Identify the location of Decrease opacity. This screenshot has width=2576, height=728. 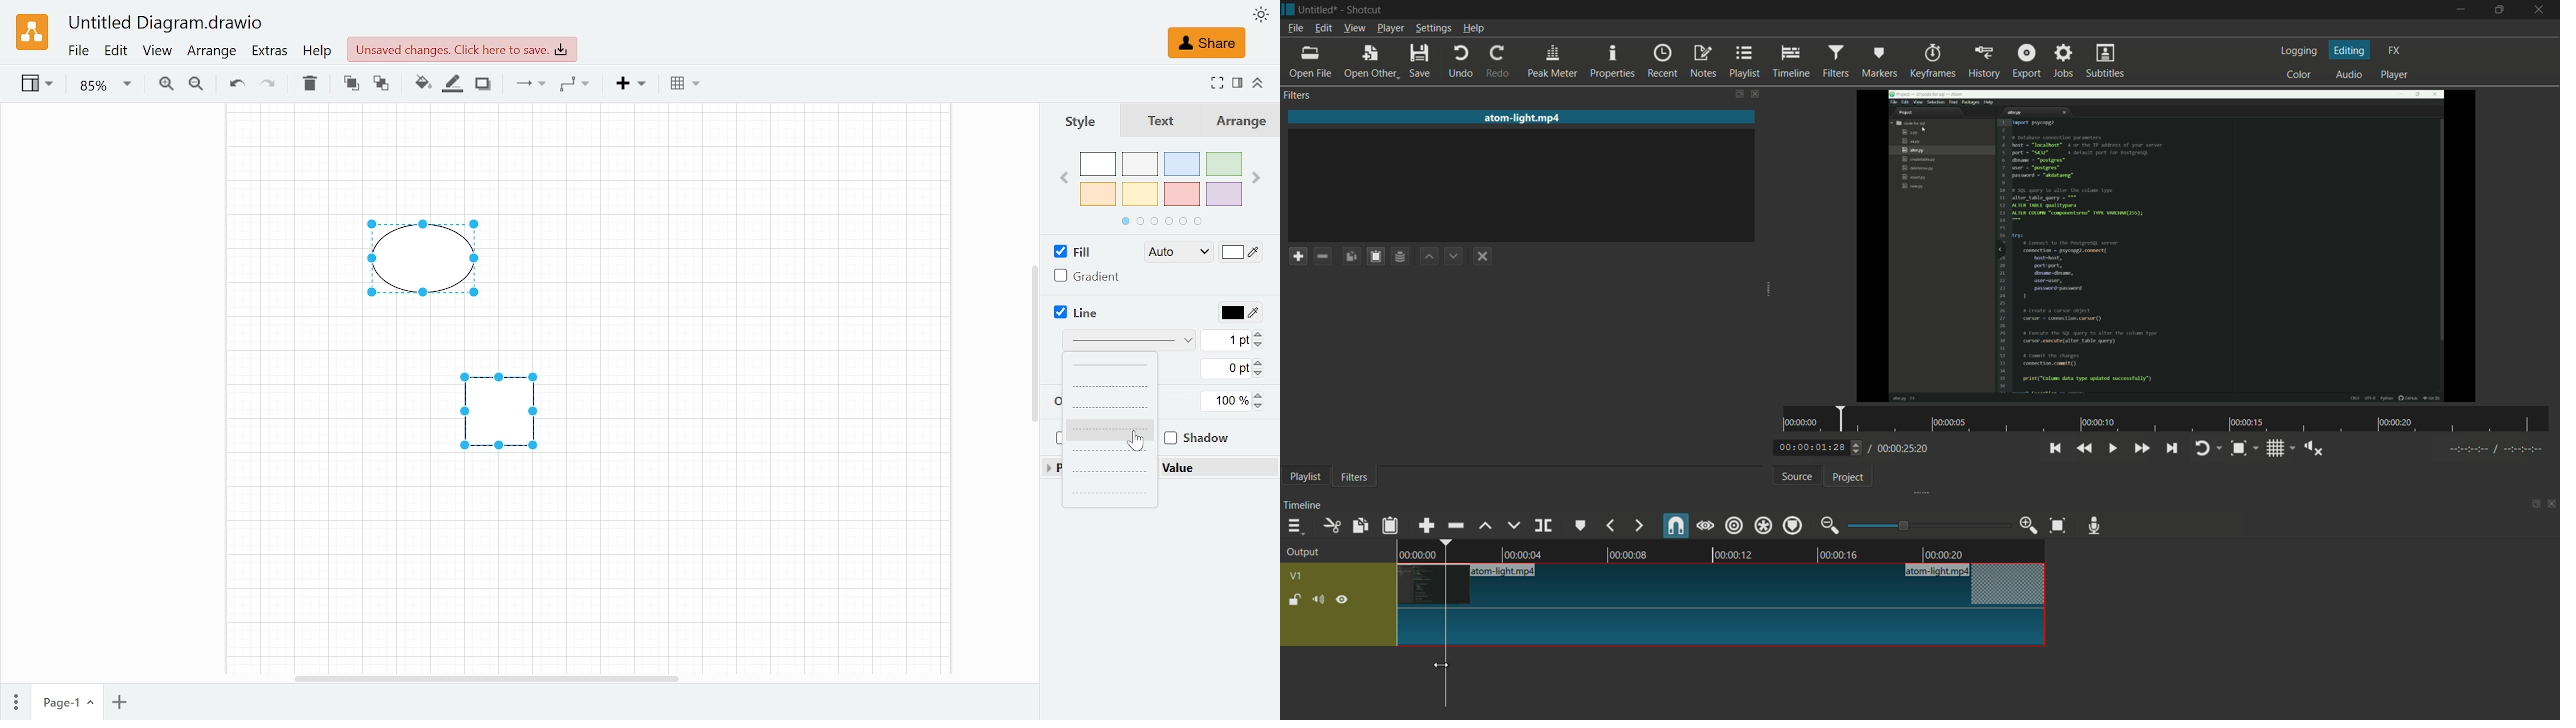
(1262, 406).